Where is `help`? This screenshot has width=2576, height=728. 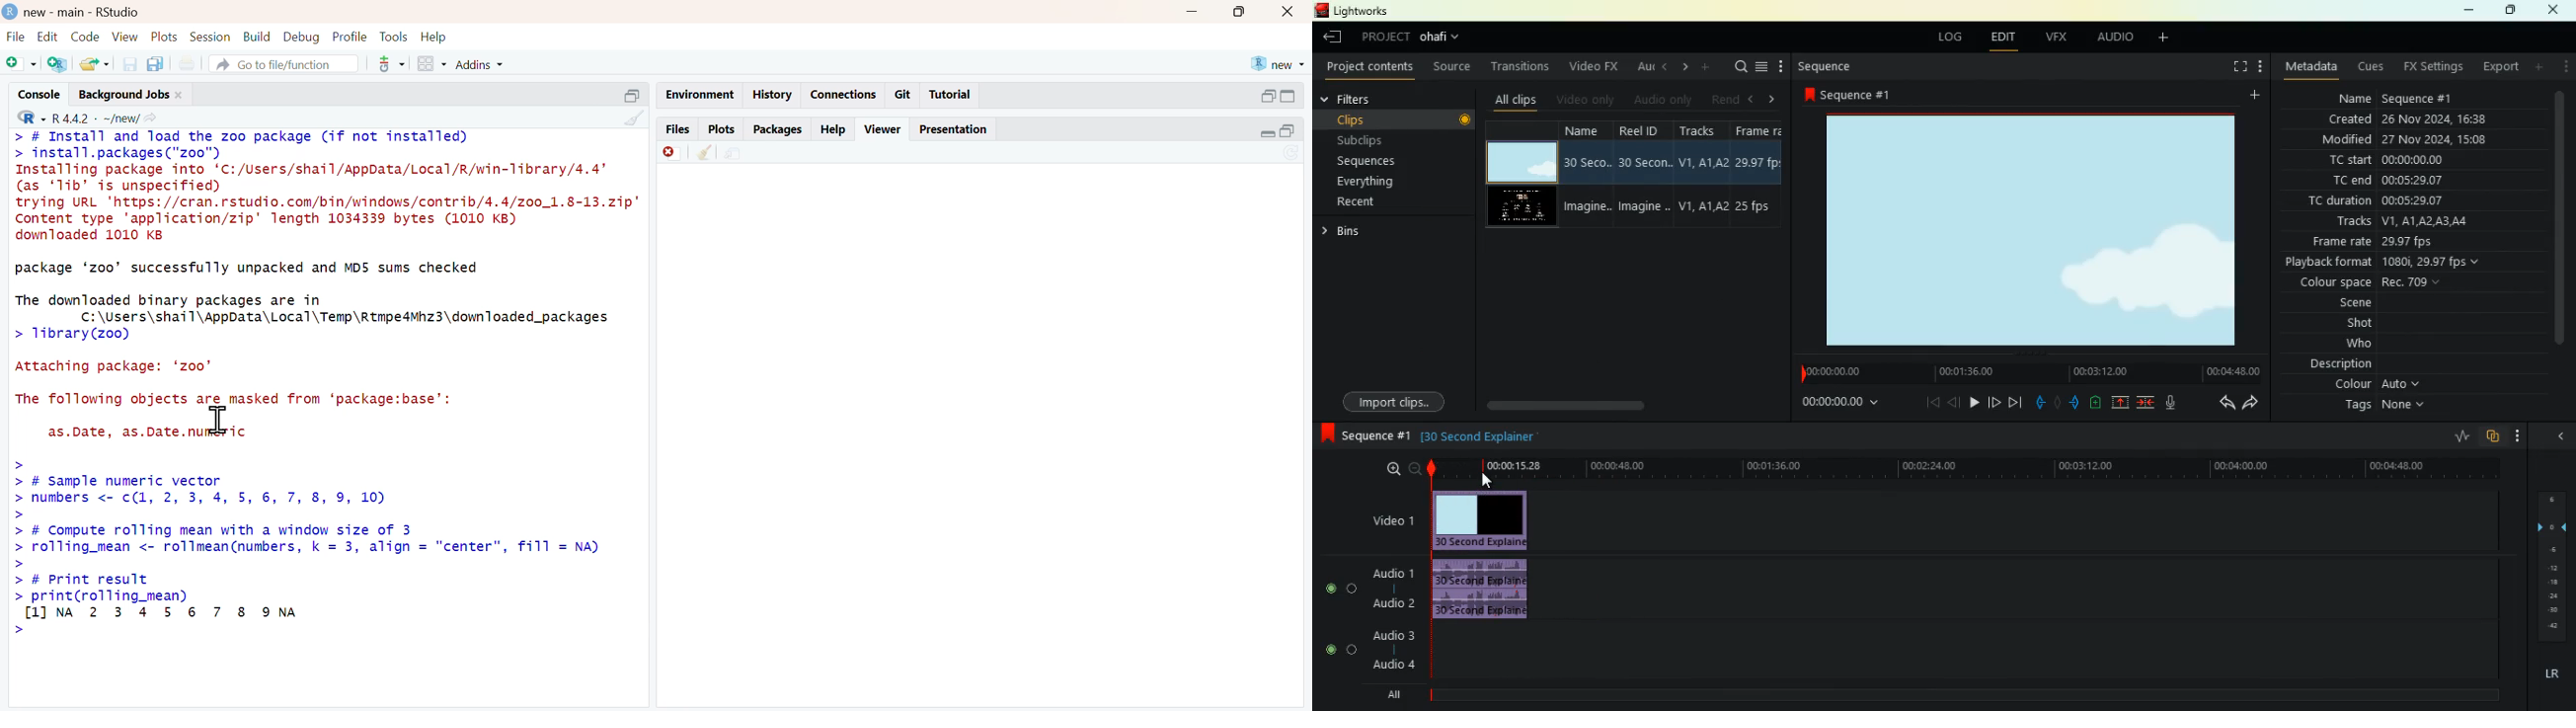
help is located at coordinates (835, 130).